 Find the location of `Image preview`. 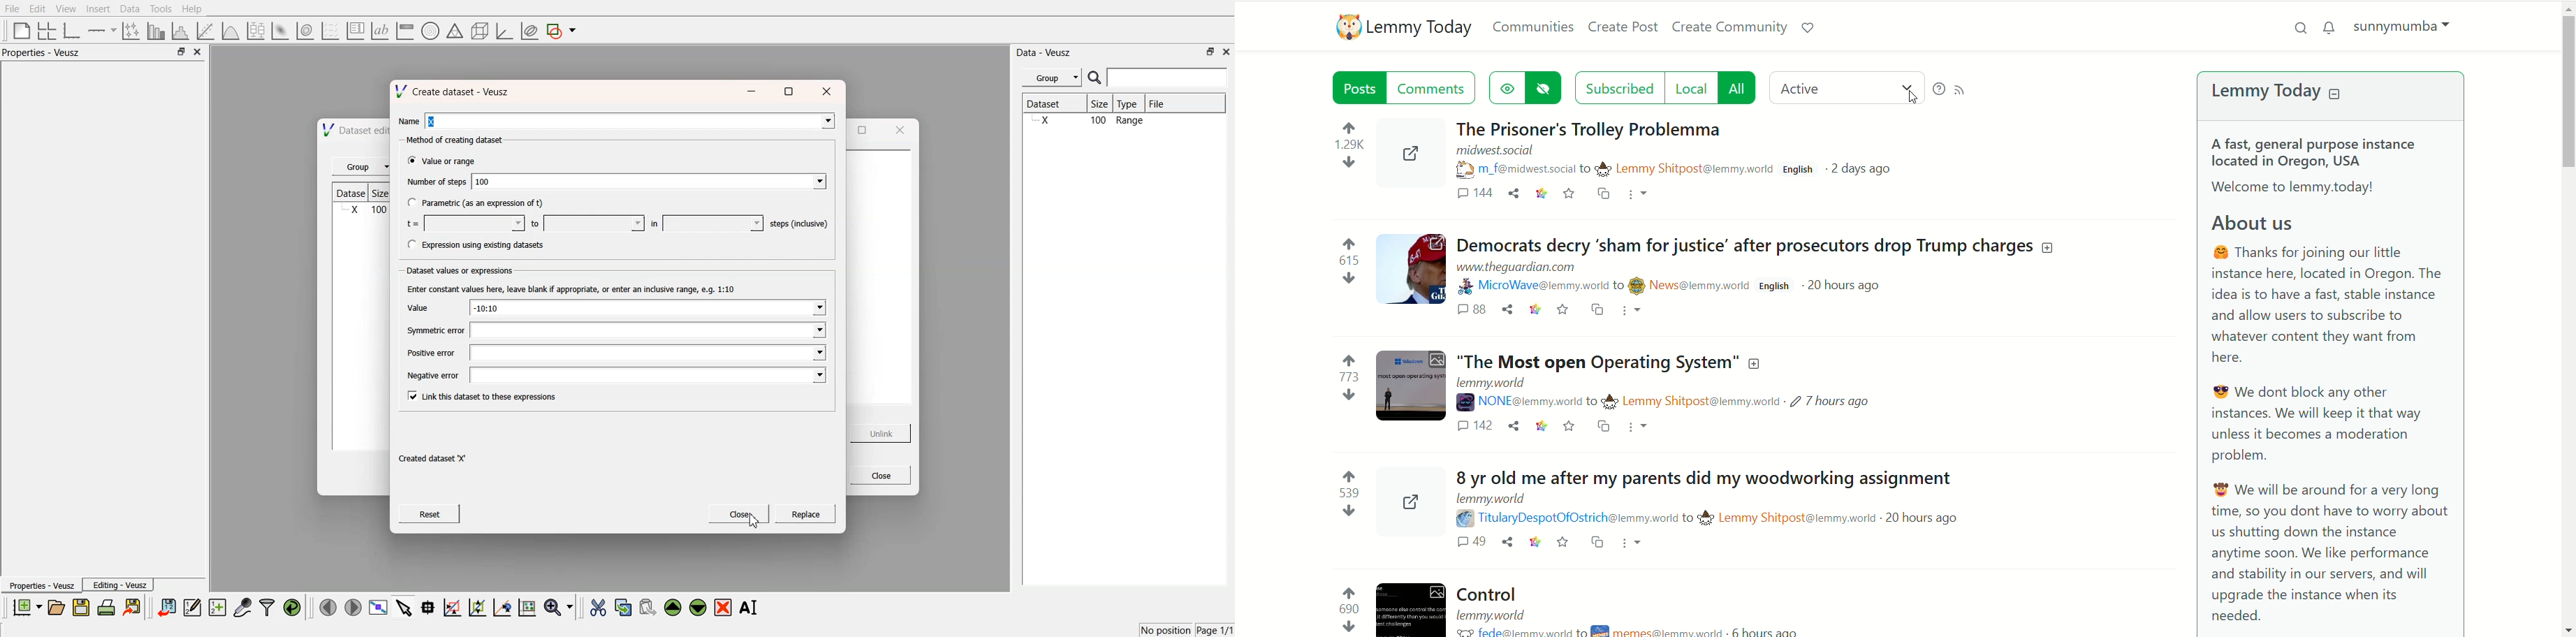

Image preview is located at coordinates (1416, 157).